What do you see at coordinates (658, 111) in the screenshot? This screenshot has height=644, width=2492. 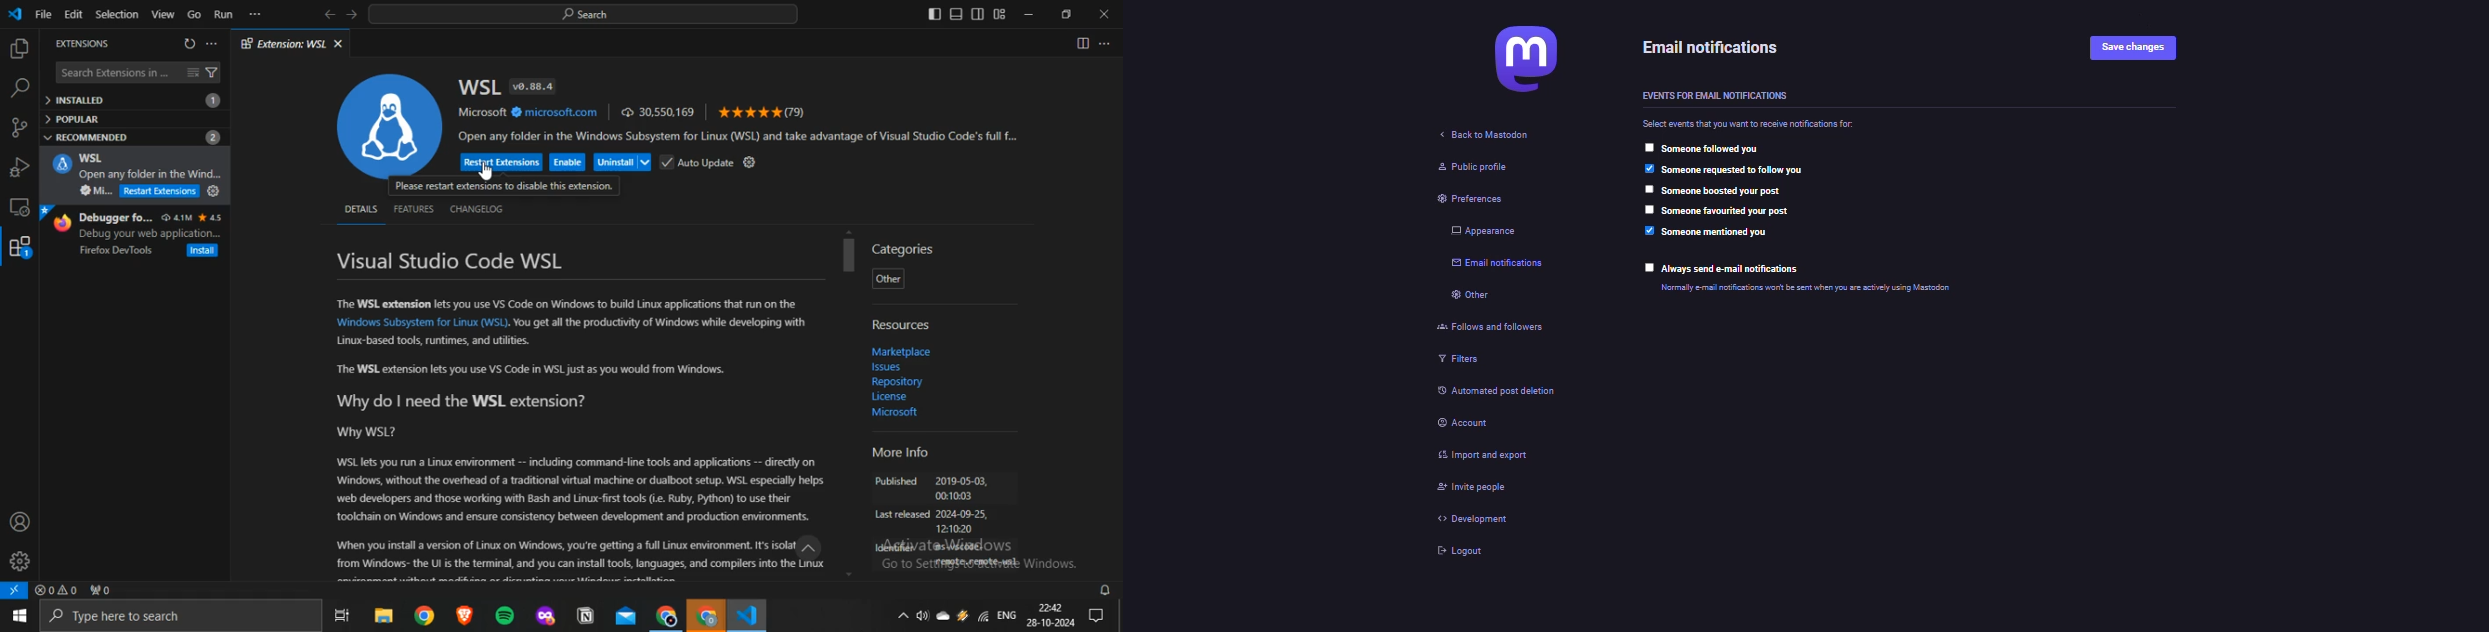 I see `30,550,169` at bounding box center [658, 111].